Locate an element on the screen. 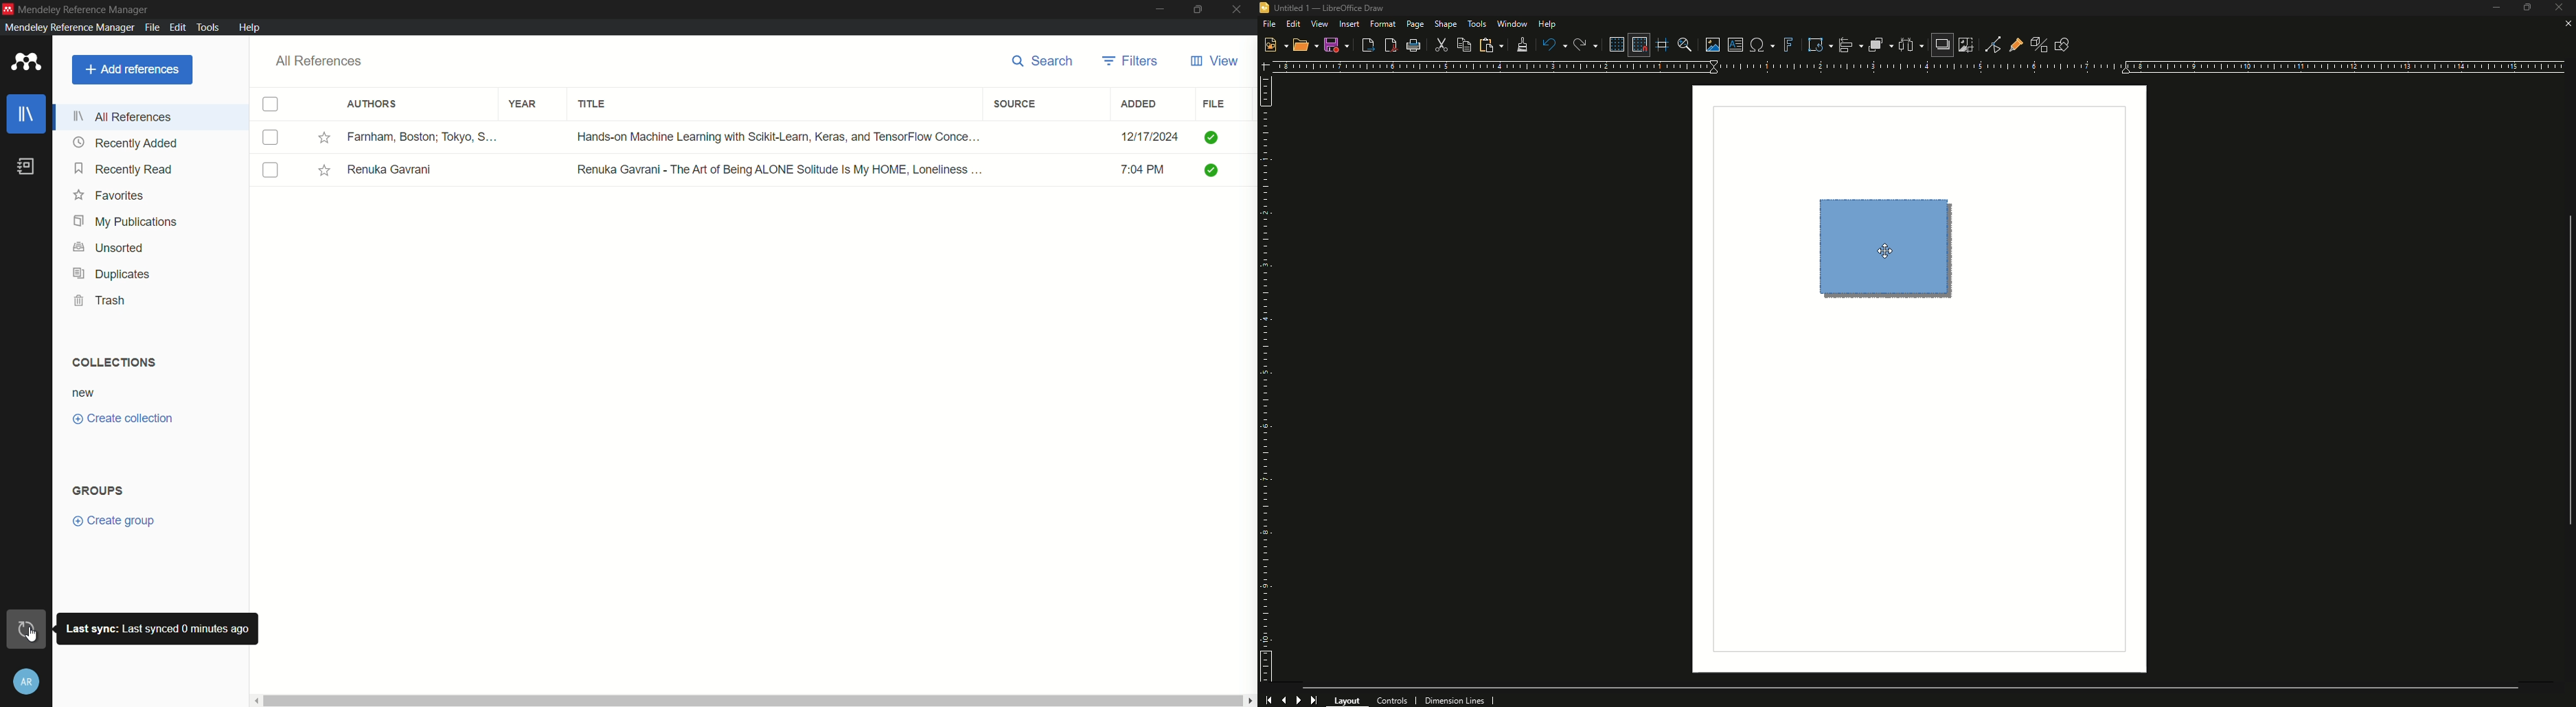 This screenshot has height=728, width=2576. year is located at coordinates (523, 103).